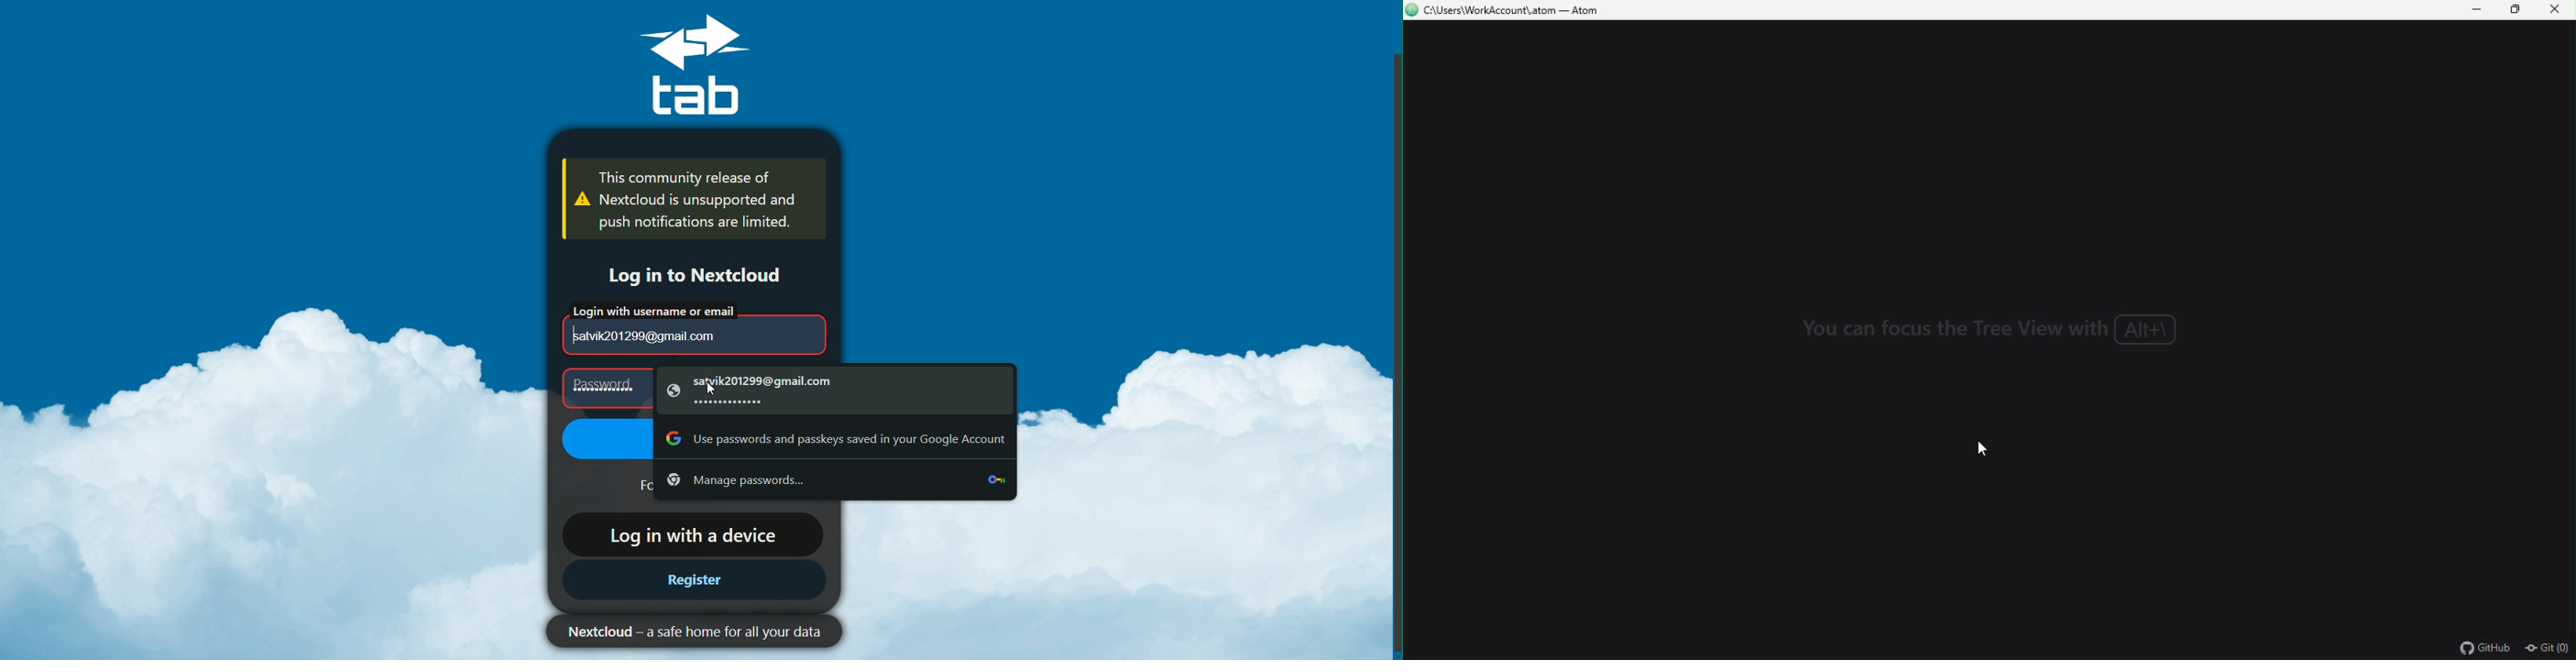  What do you see at coordinates (688, 202) in the screenshot?
I see `This community release of Nextcloud is unsupported and push notifications are limited.(Warning message)` at bounding box center [688, 202].